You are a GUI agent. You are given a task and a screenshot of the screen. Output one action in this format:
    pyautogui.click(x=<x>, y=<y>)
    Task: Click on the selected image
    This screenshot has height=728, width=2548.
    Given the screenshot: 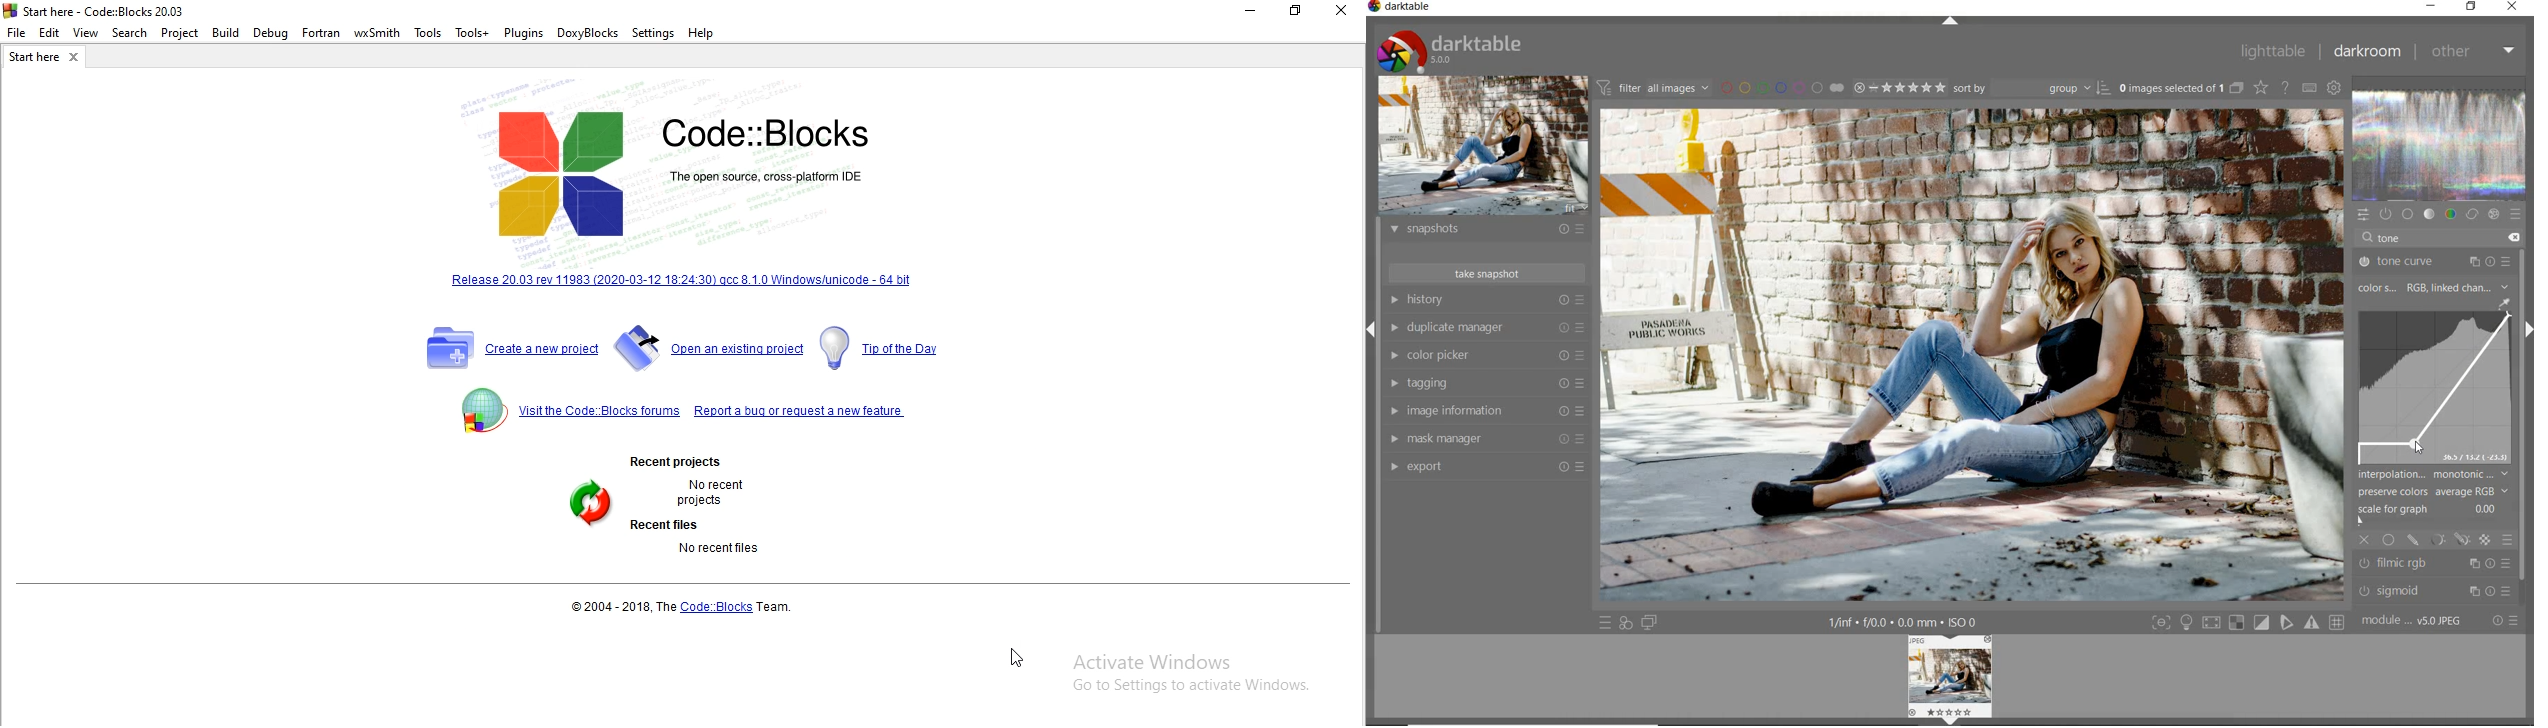 What is the action you would take?
    pyautogui.click(x=1972, y=357)
    